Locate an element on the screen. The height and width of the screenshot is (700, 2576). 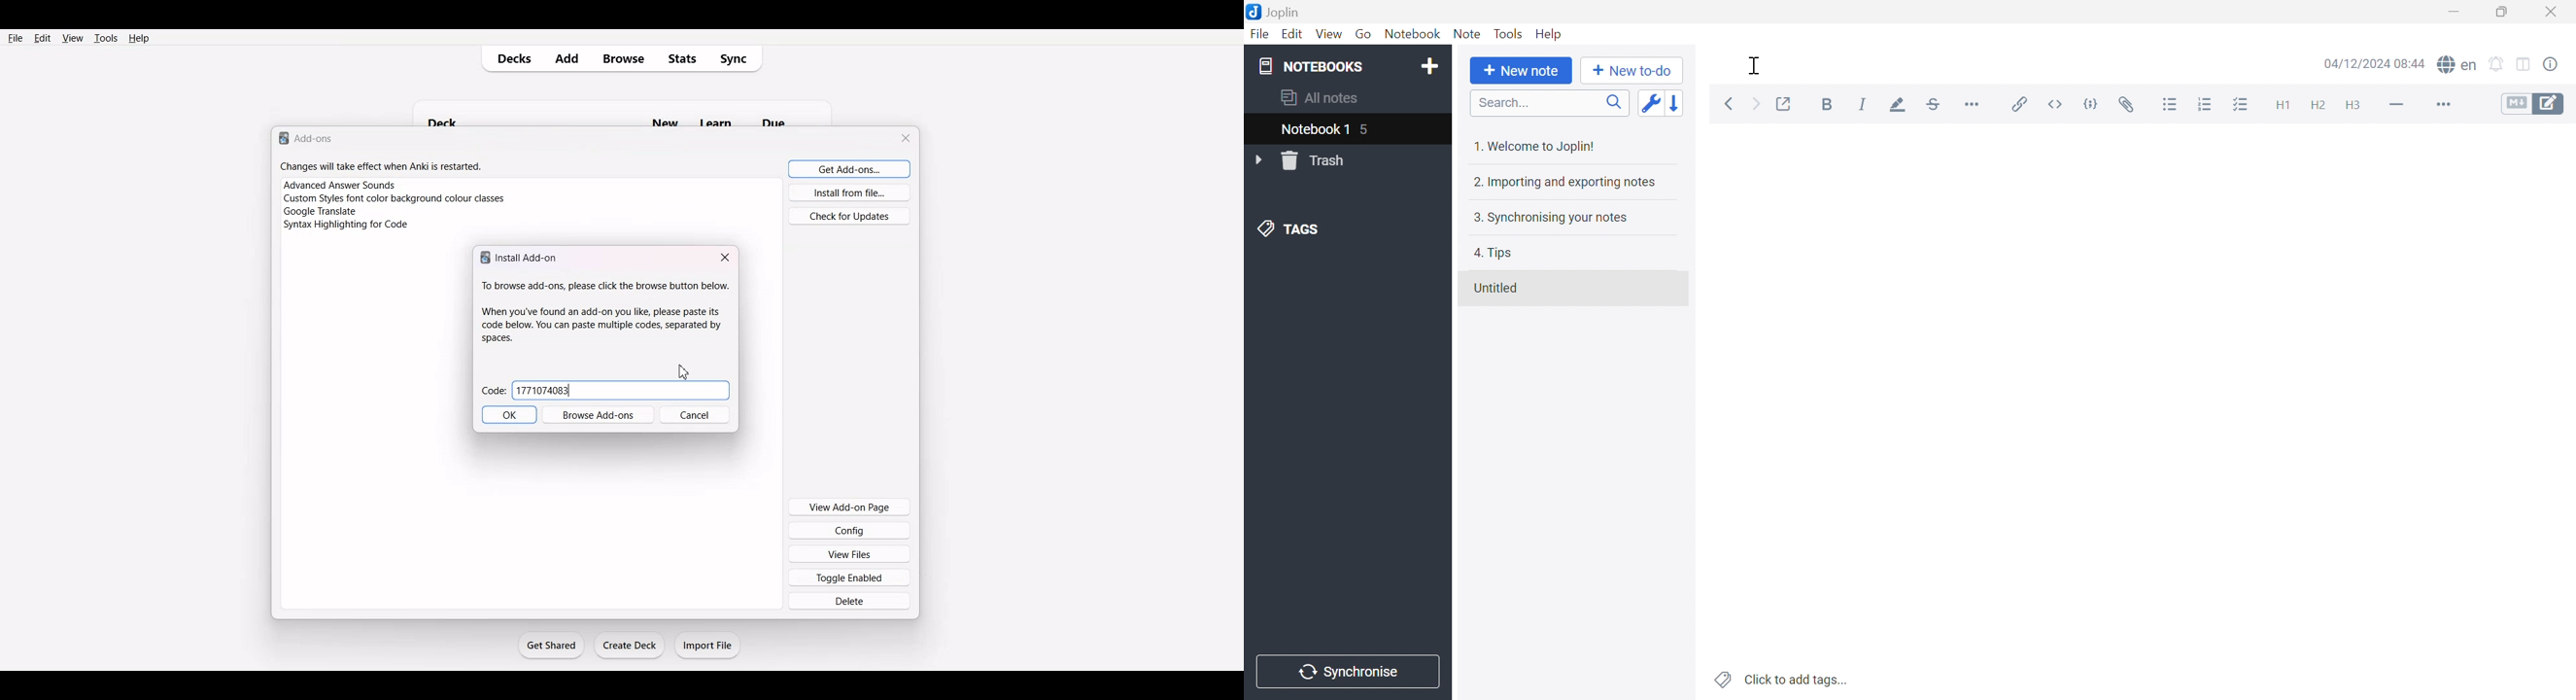
Toggle Editors is located at coordinates (2529, 106).